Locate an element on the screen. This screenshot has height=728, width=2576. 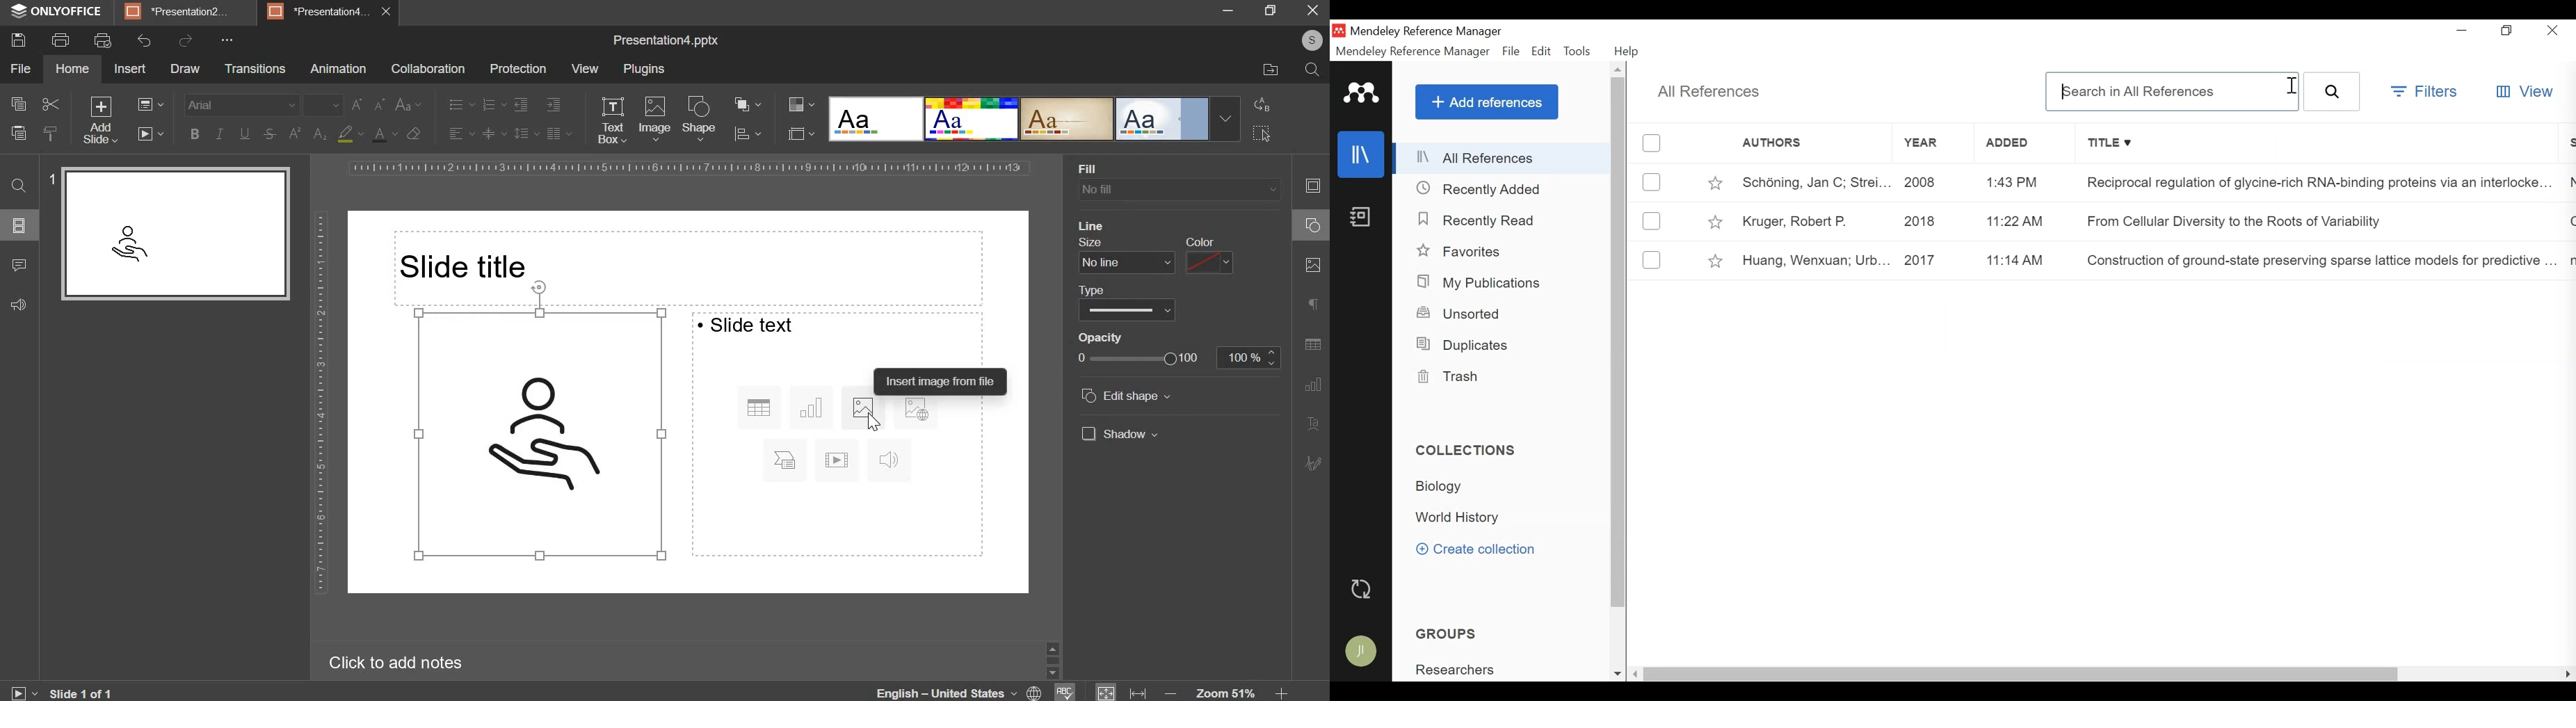
Groups is located at coordinates (1445, 633).